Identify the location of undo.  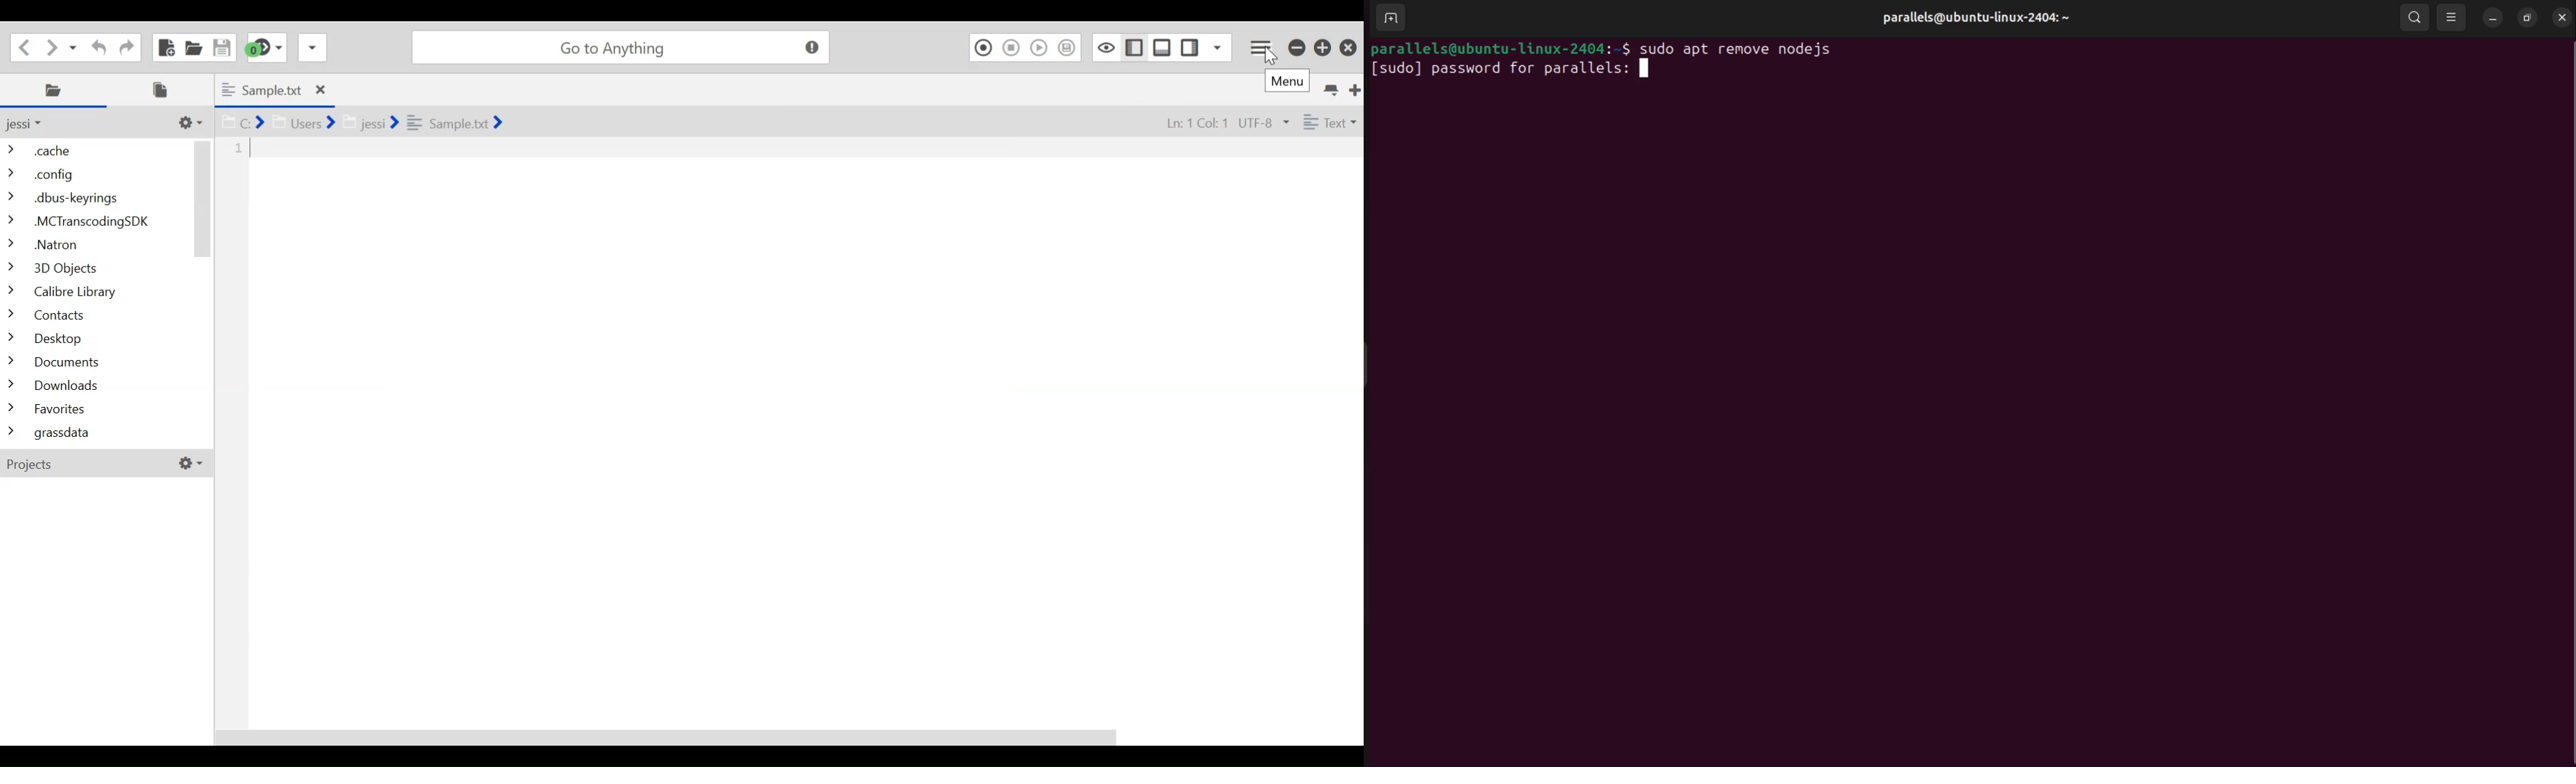
(96, 46).